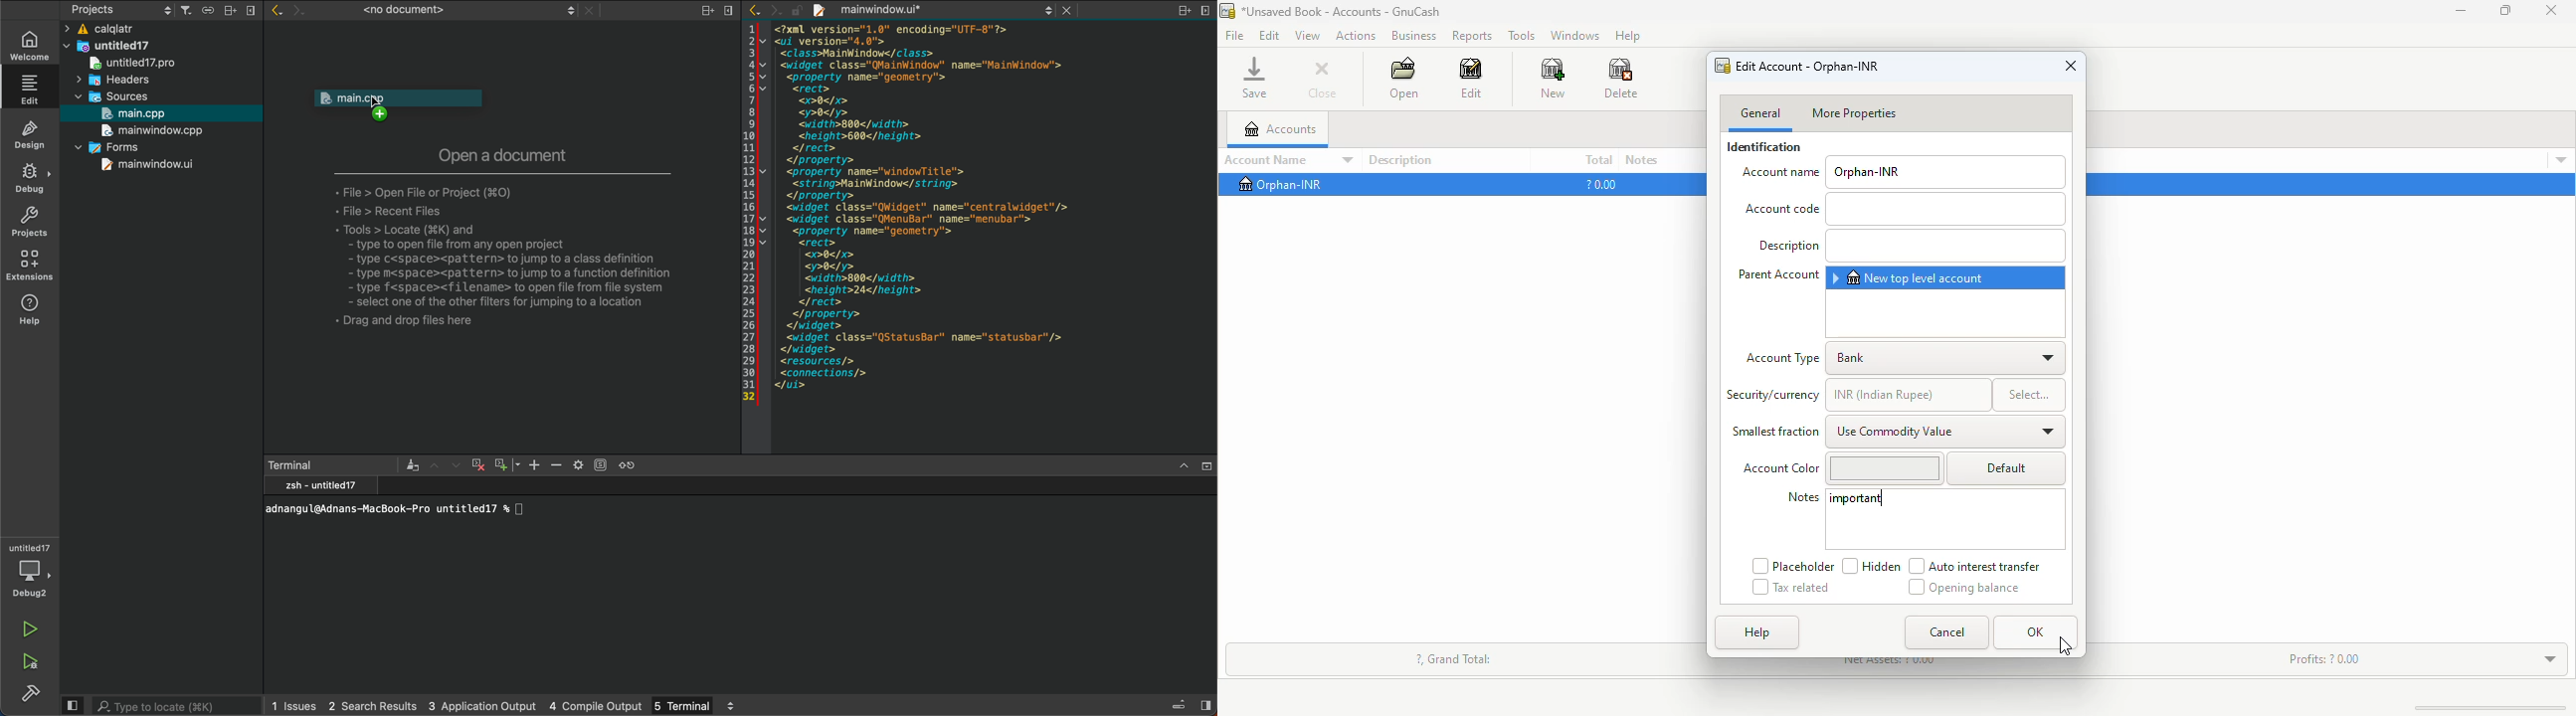 The height and width of the screenshot is (728, 2576). Describe the element at coordinates (1470, 79) in the screenshot. I see `edit` at that location.